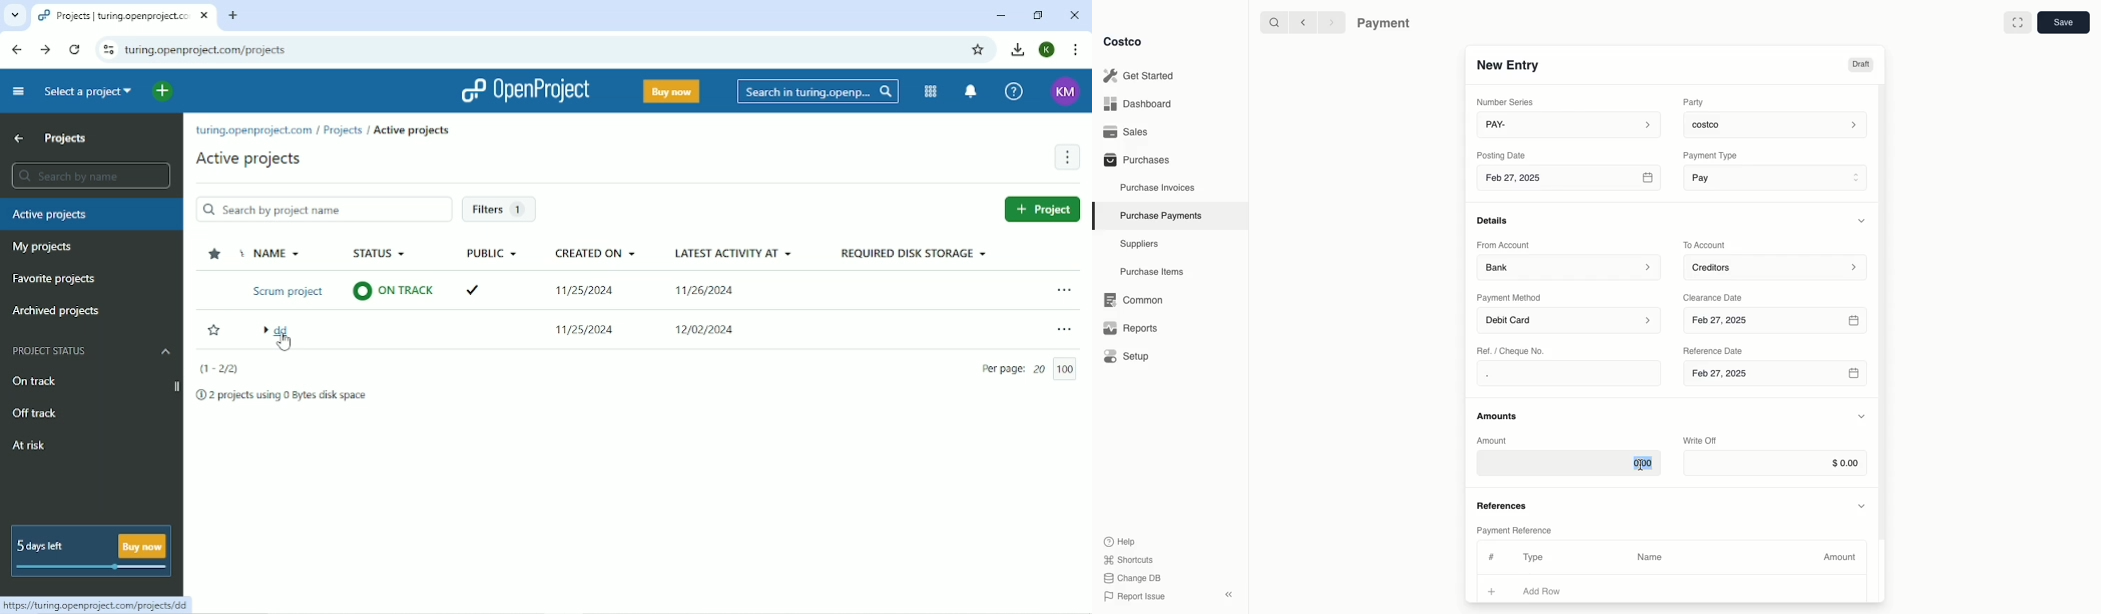 The image size is (2128, 616). What do you see at coordinates (1122, 41) in the screenshot?
I see `Costco` at bounding box center [1122, 41].